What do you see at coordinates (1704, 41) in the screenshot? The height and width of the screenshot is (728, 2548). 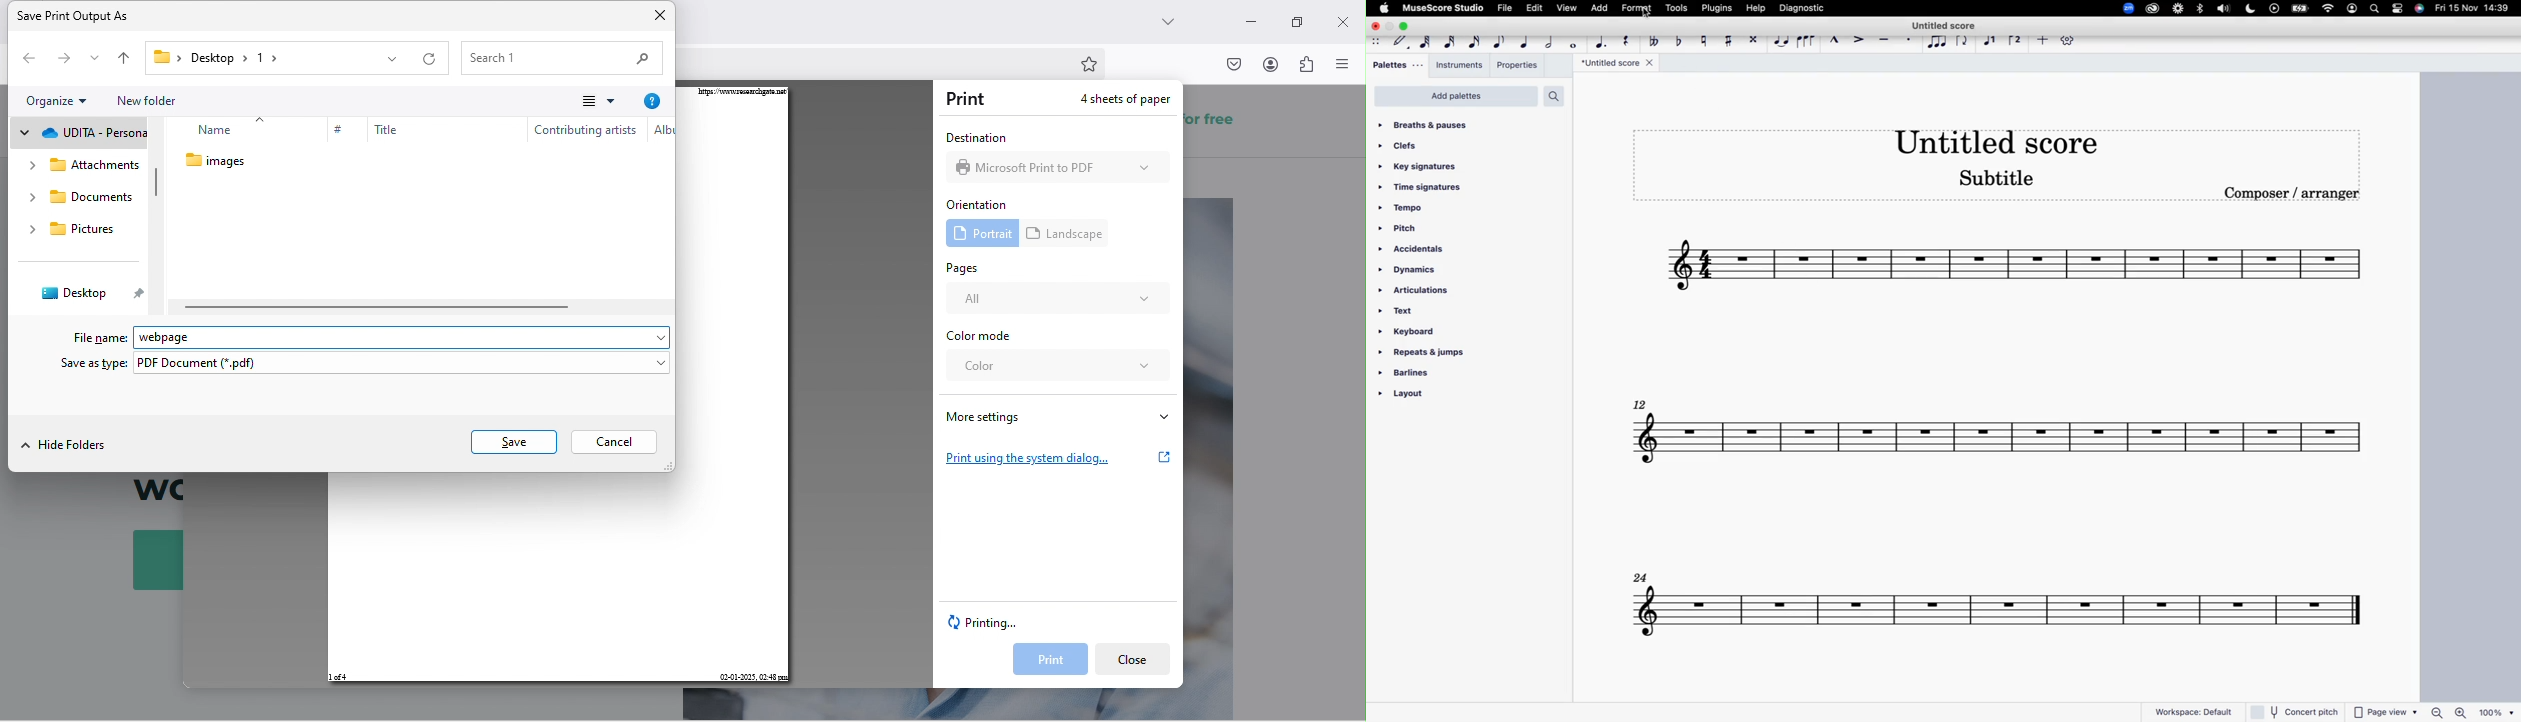 I see `toggle natural` at bounding box center [1704, 41].